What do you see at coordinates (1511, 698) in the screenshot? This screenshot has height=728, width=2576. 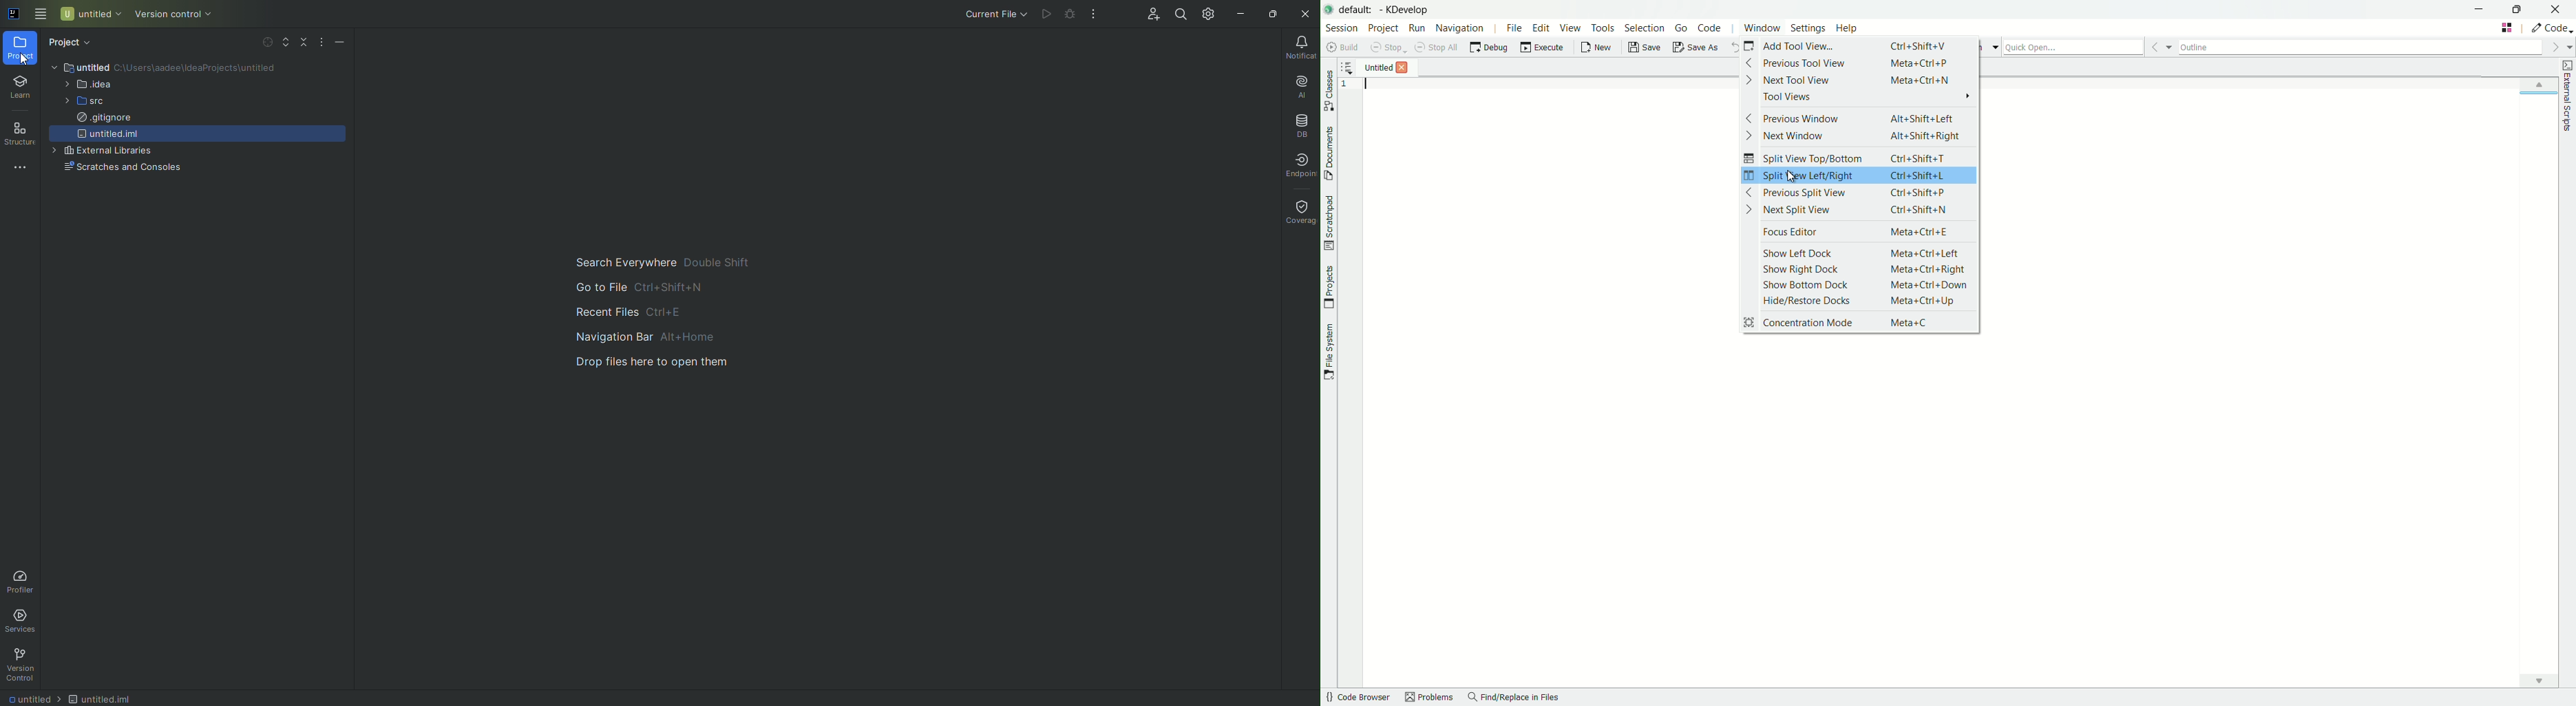 I see `find/replace in files` at bounding box center [1511, 698].